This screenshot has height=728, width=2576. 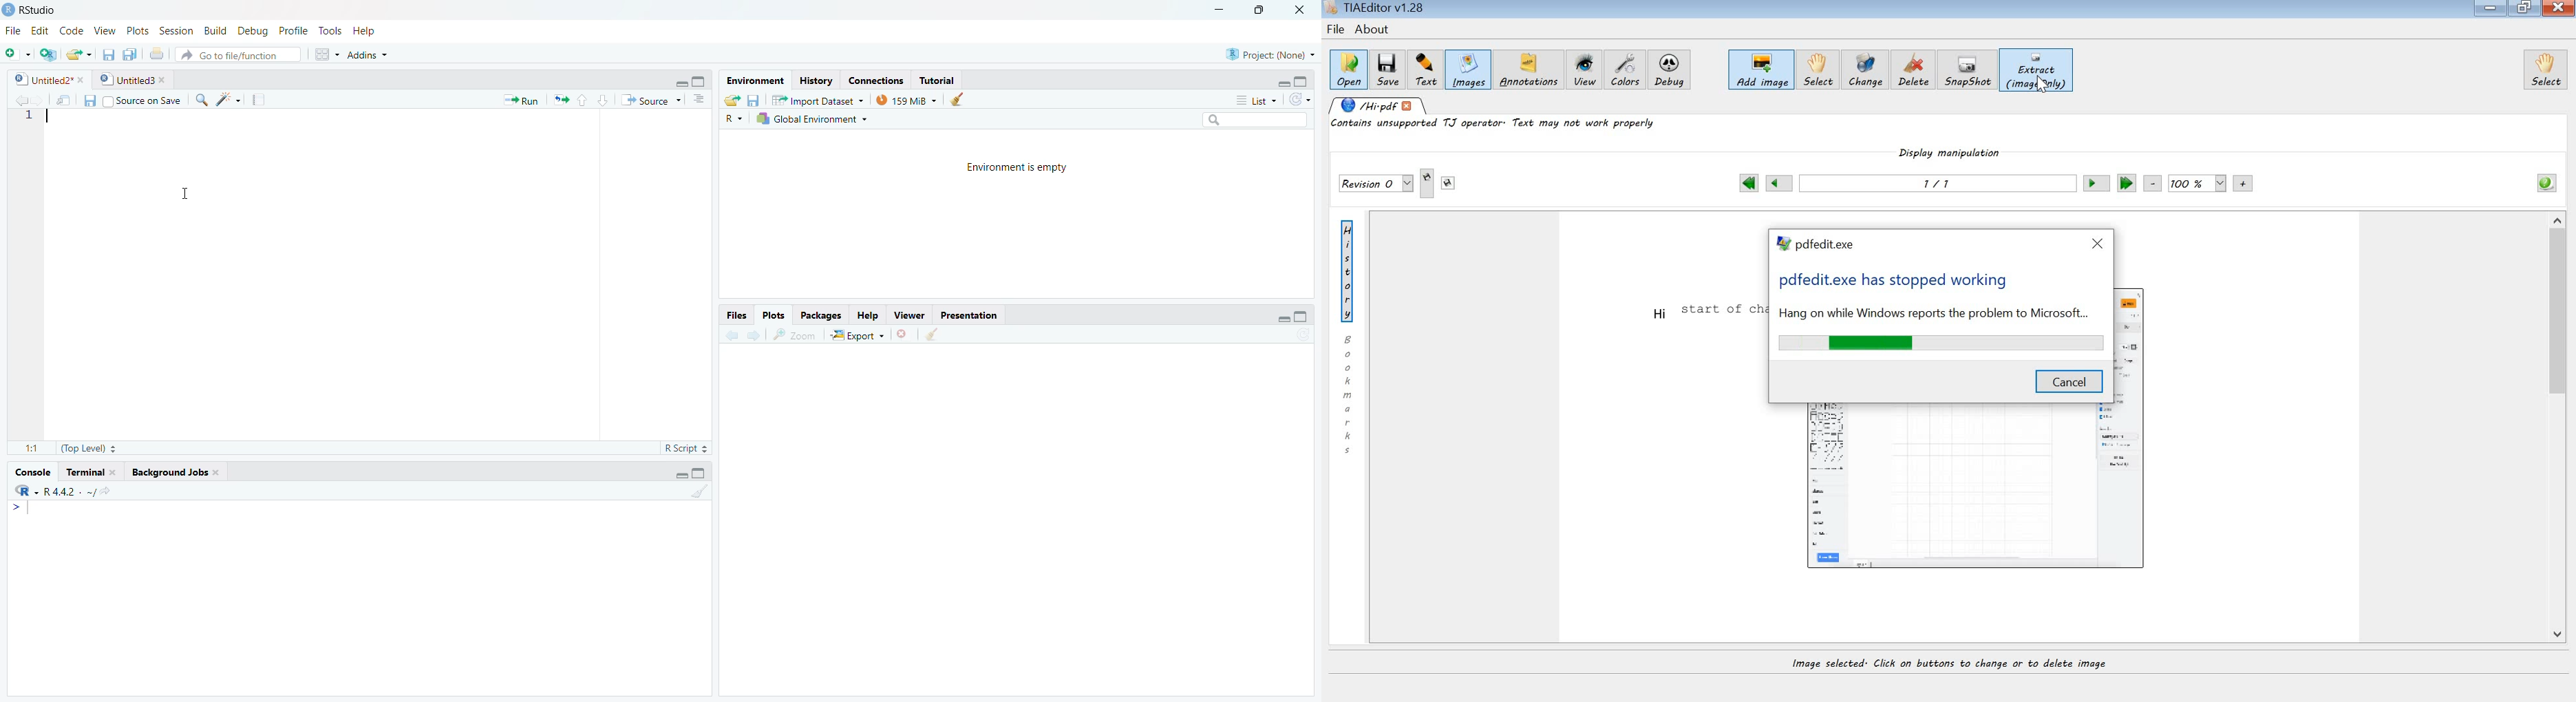 I want to click on R Script, so click(x=685, y=449).